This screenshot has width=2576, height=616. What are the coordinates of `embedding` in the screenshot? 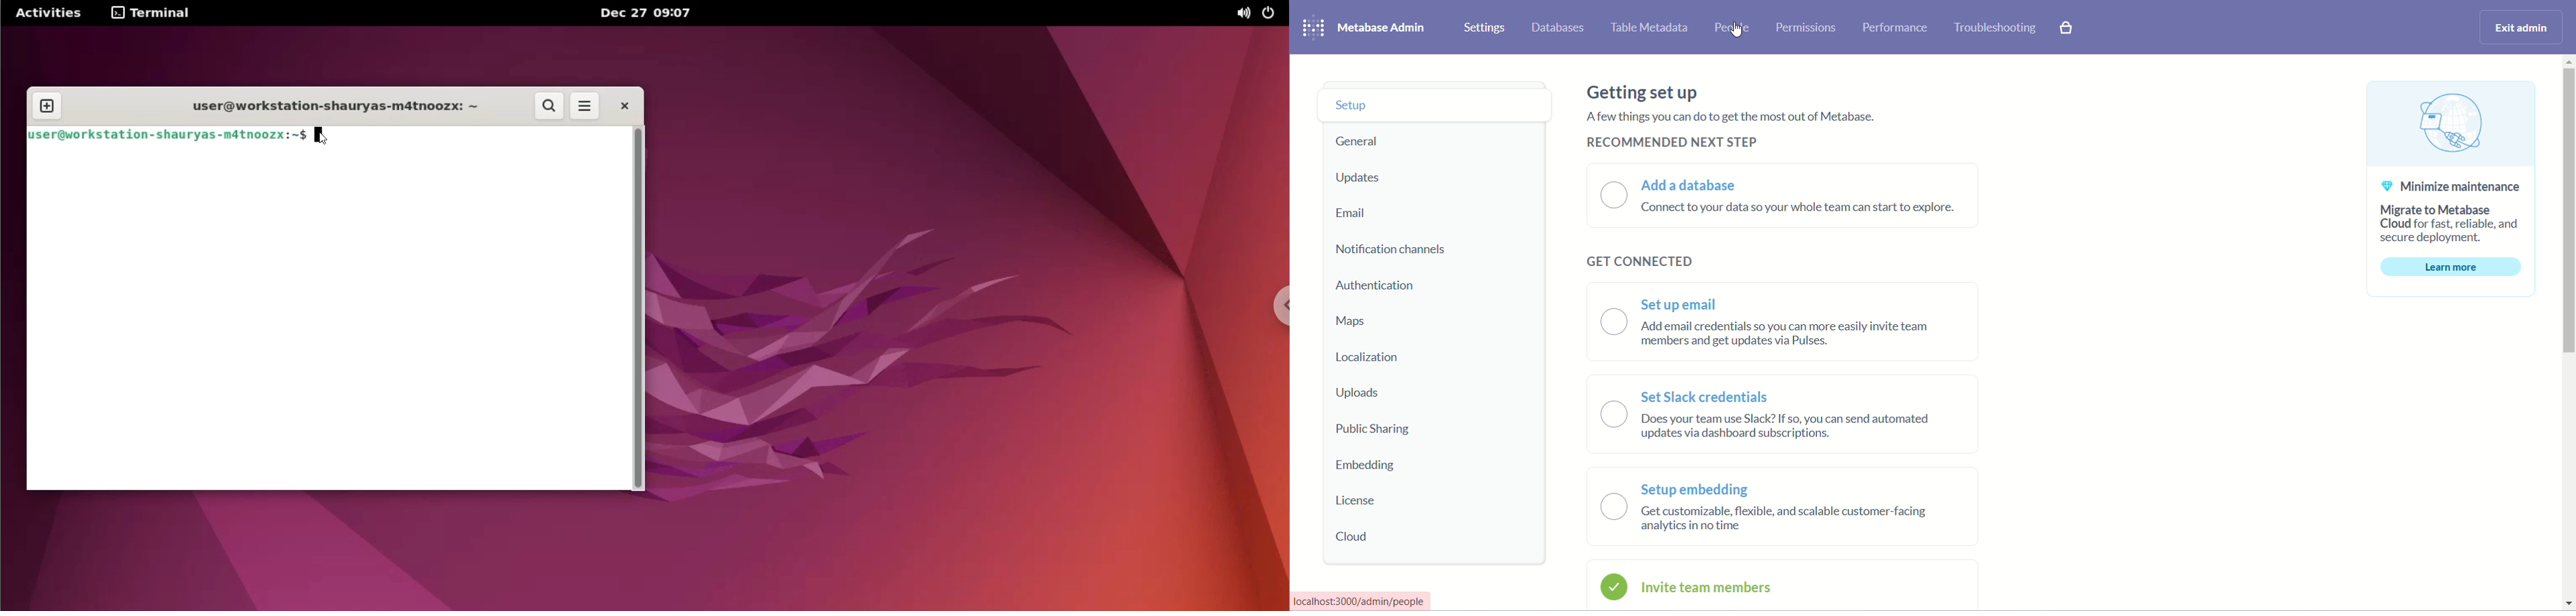 It's located at (1372, 467).